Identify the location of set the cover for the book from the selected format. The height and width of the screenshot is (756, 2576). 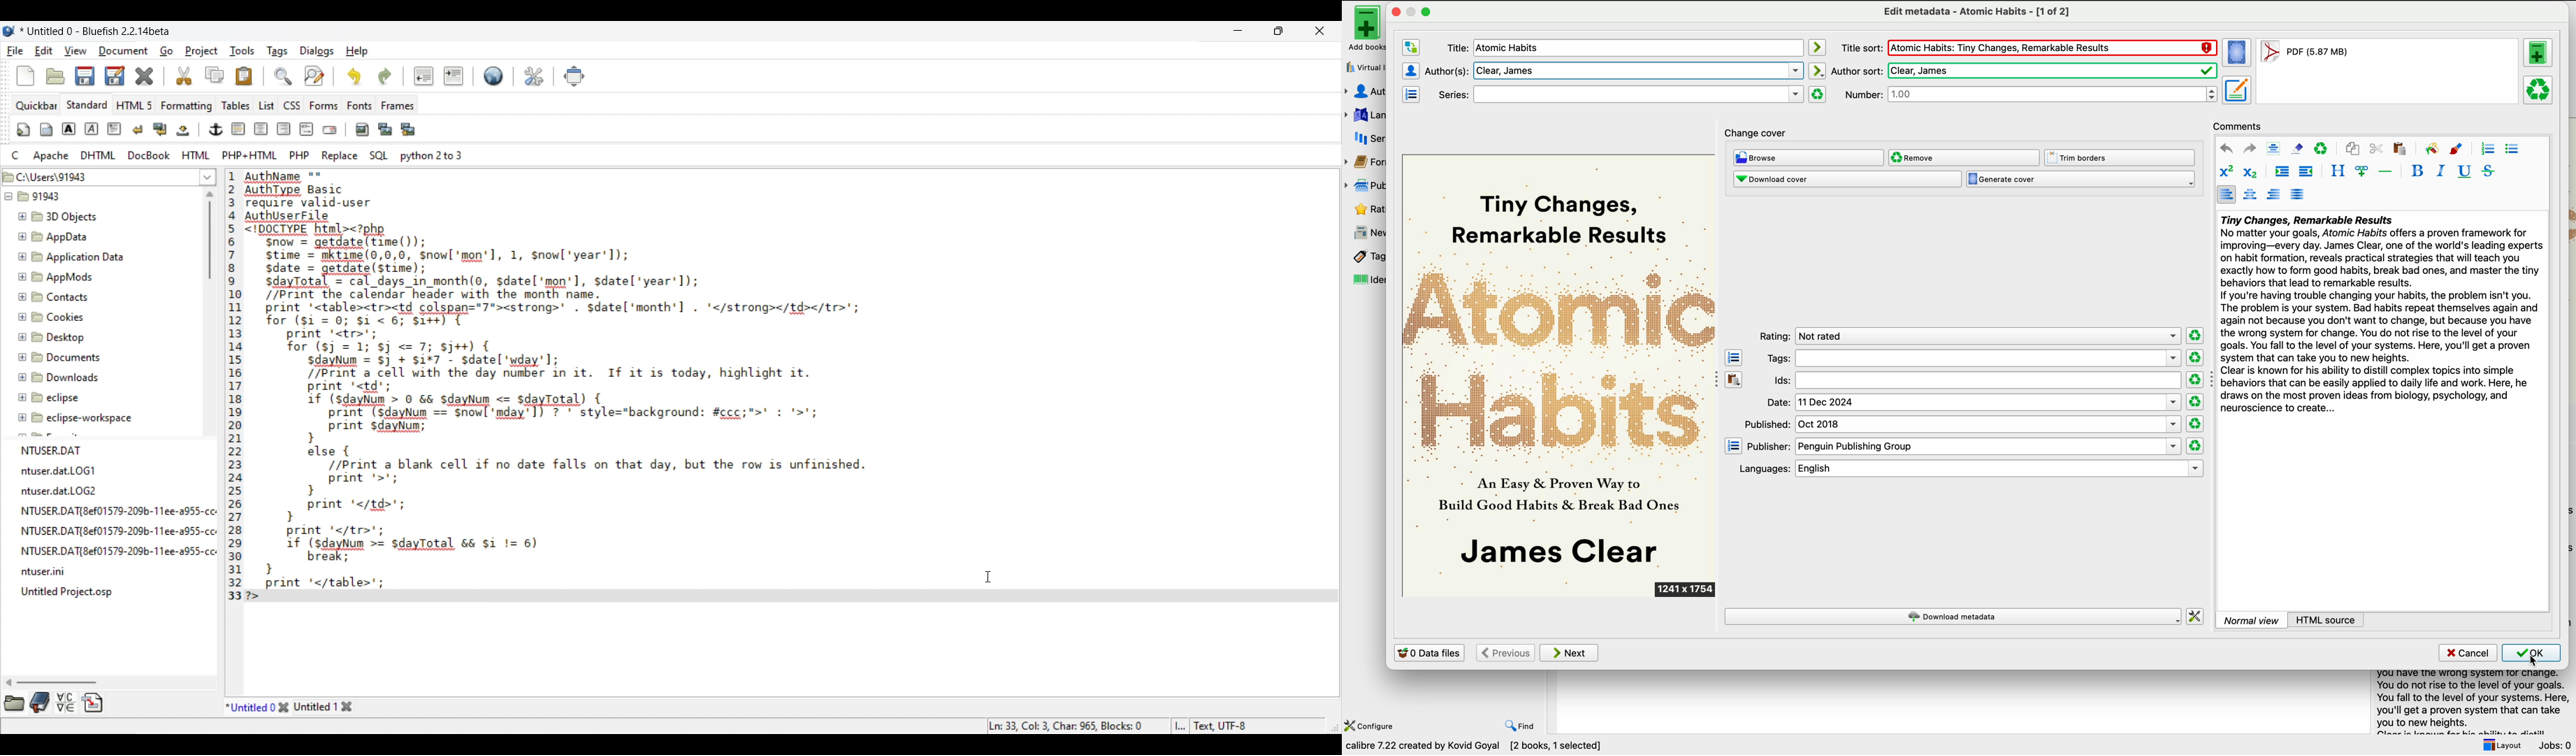
(2238, 53).